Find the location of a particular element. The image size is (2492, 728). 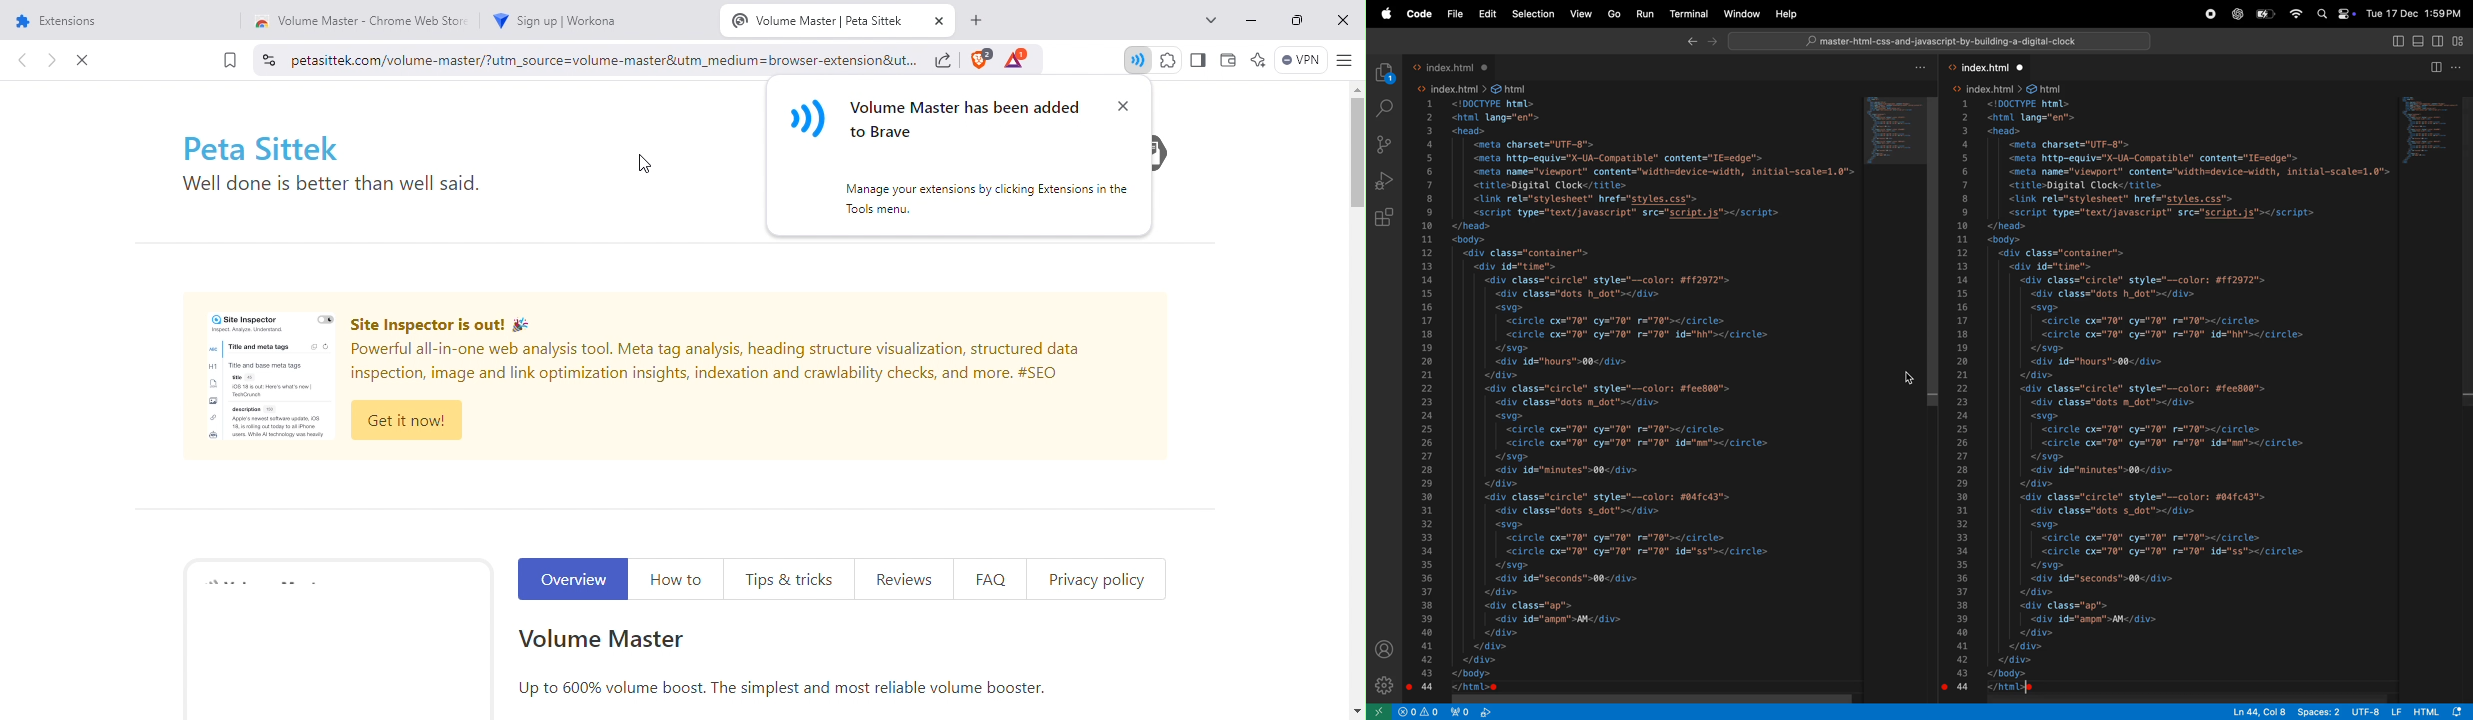

Site Inspector Advertisement is located at coordinates (678, 383).